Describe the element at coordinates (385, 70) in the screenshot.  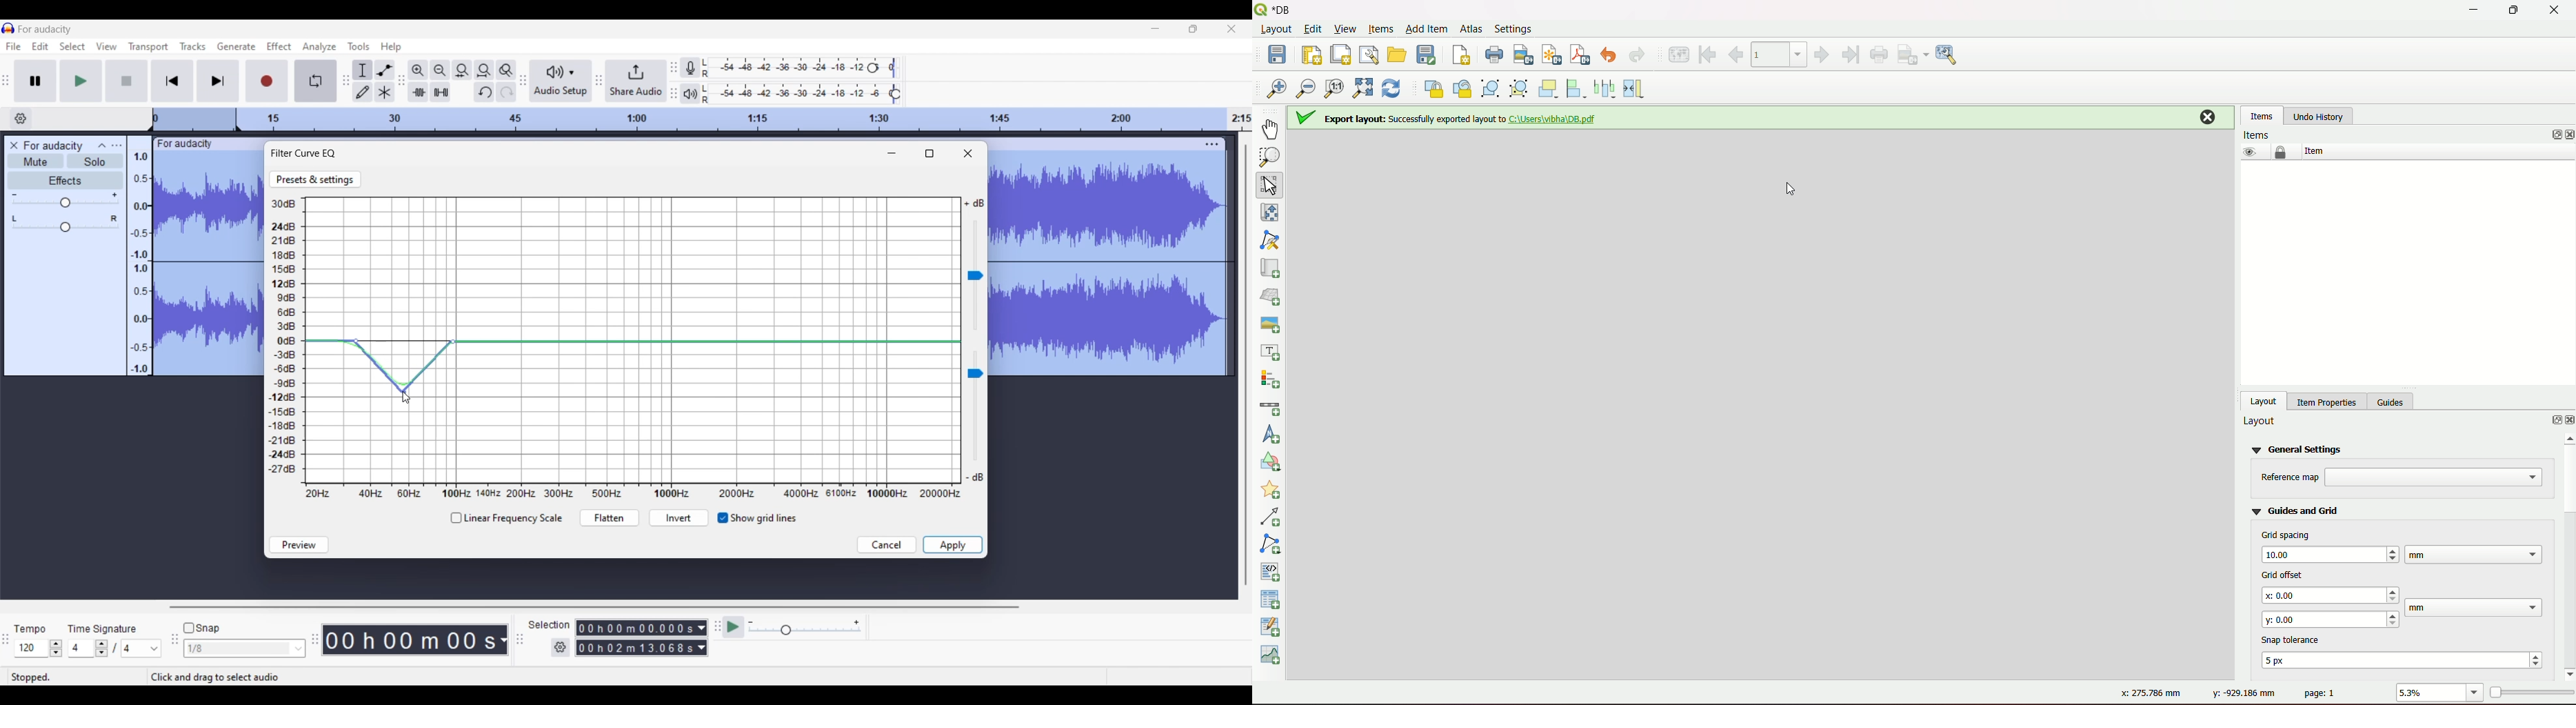
I see `Envelop tool` at that location.